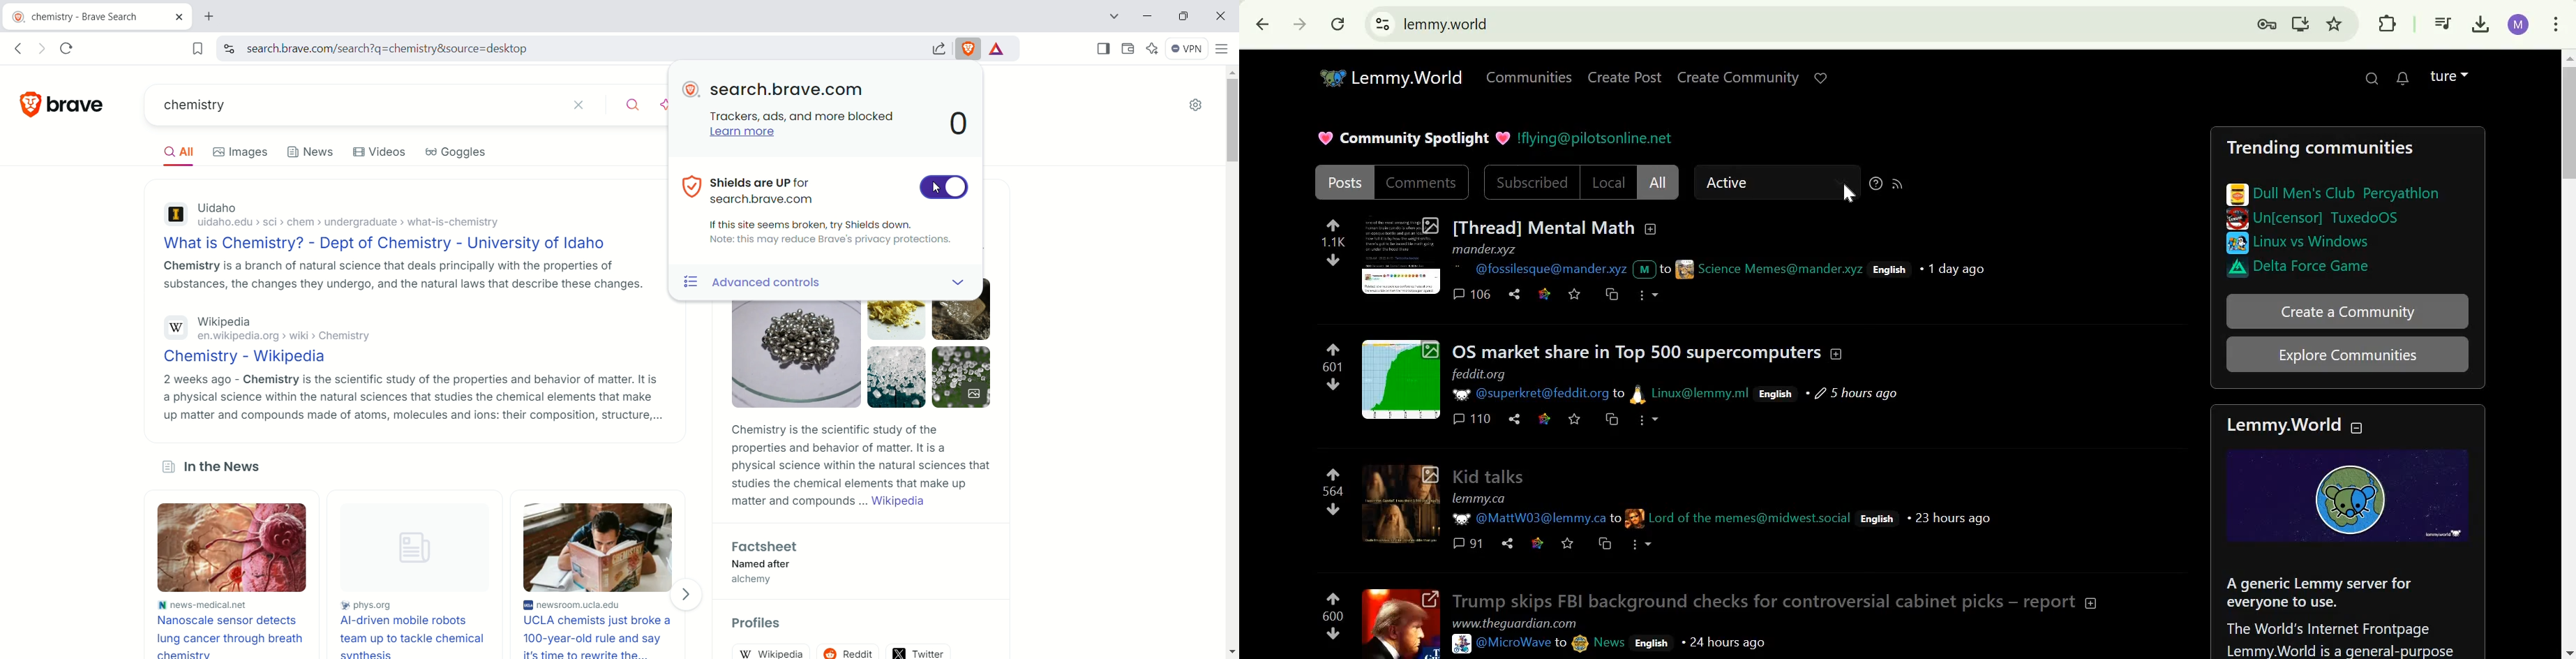  Describe the element at coordinates (2318, 267) in the screenshot. I see `Delta force game` at that location.